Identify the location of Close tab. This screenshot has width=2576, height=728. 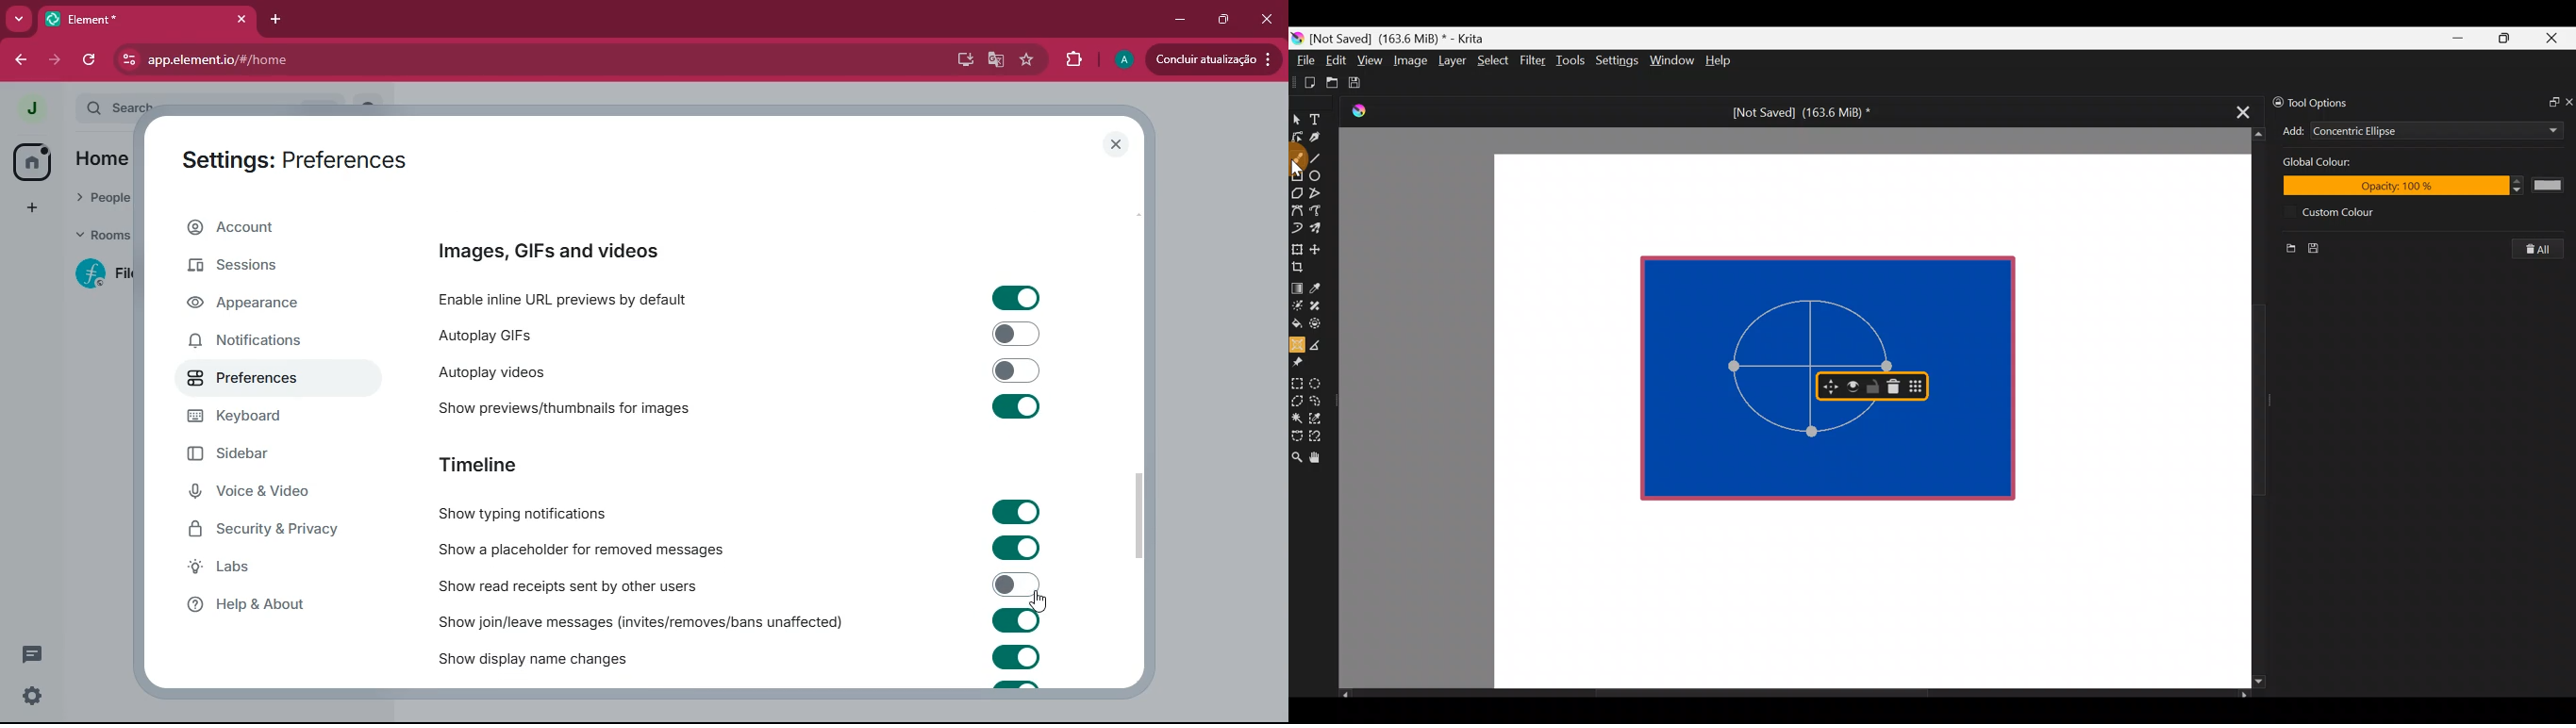
(2239, 110).